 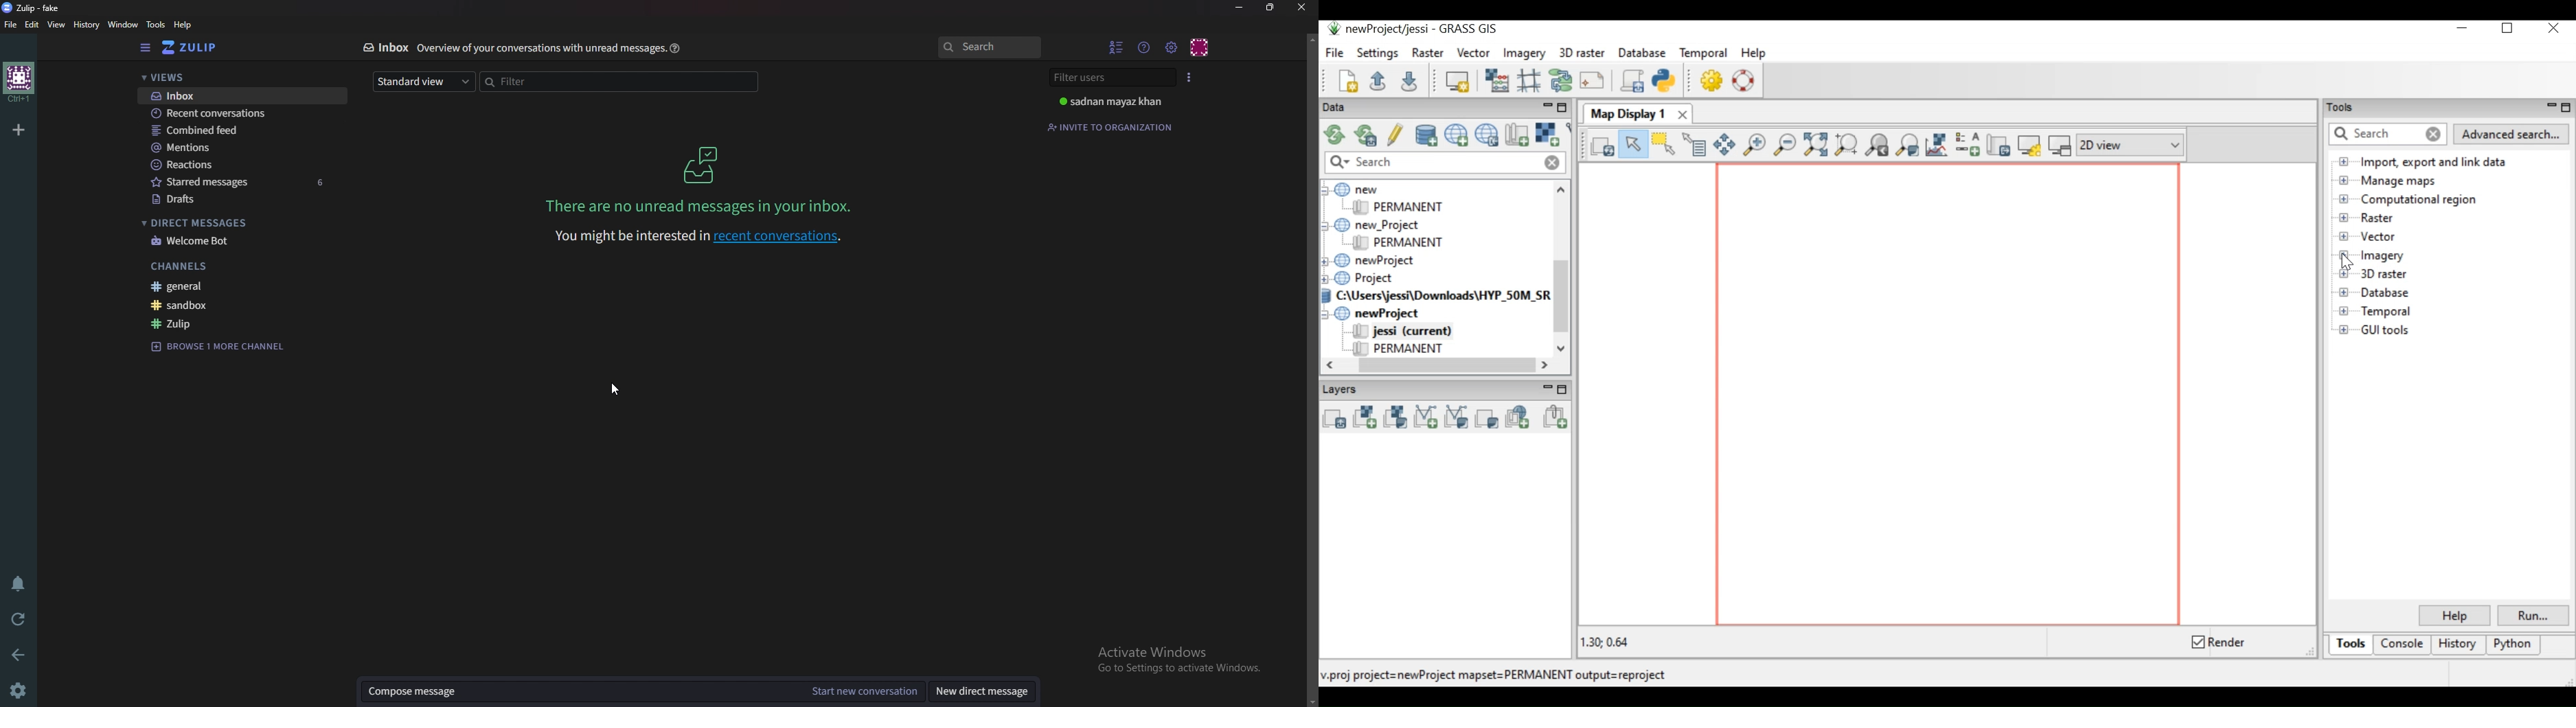 I want to click on settings, so click(x=23, y=689).